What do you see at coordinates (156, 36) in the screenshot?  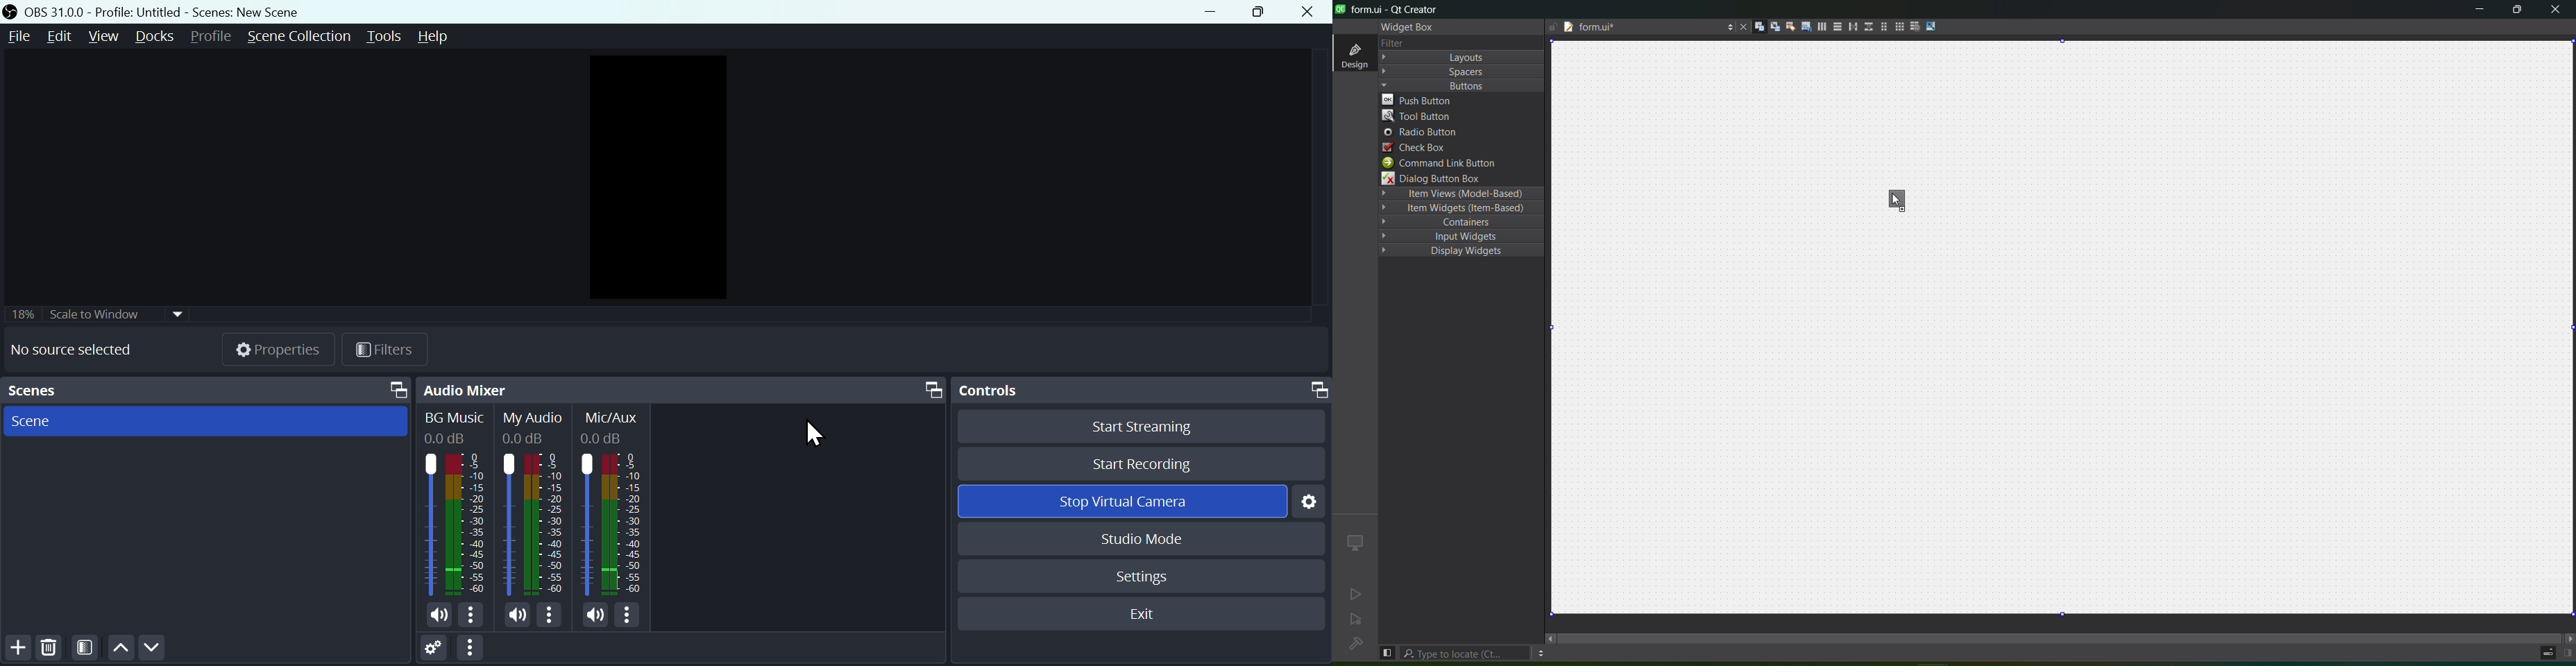 I see `Docks` at bounding box center [156, 36].